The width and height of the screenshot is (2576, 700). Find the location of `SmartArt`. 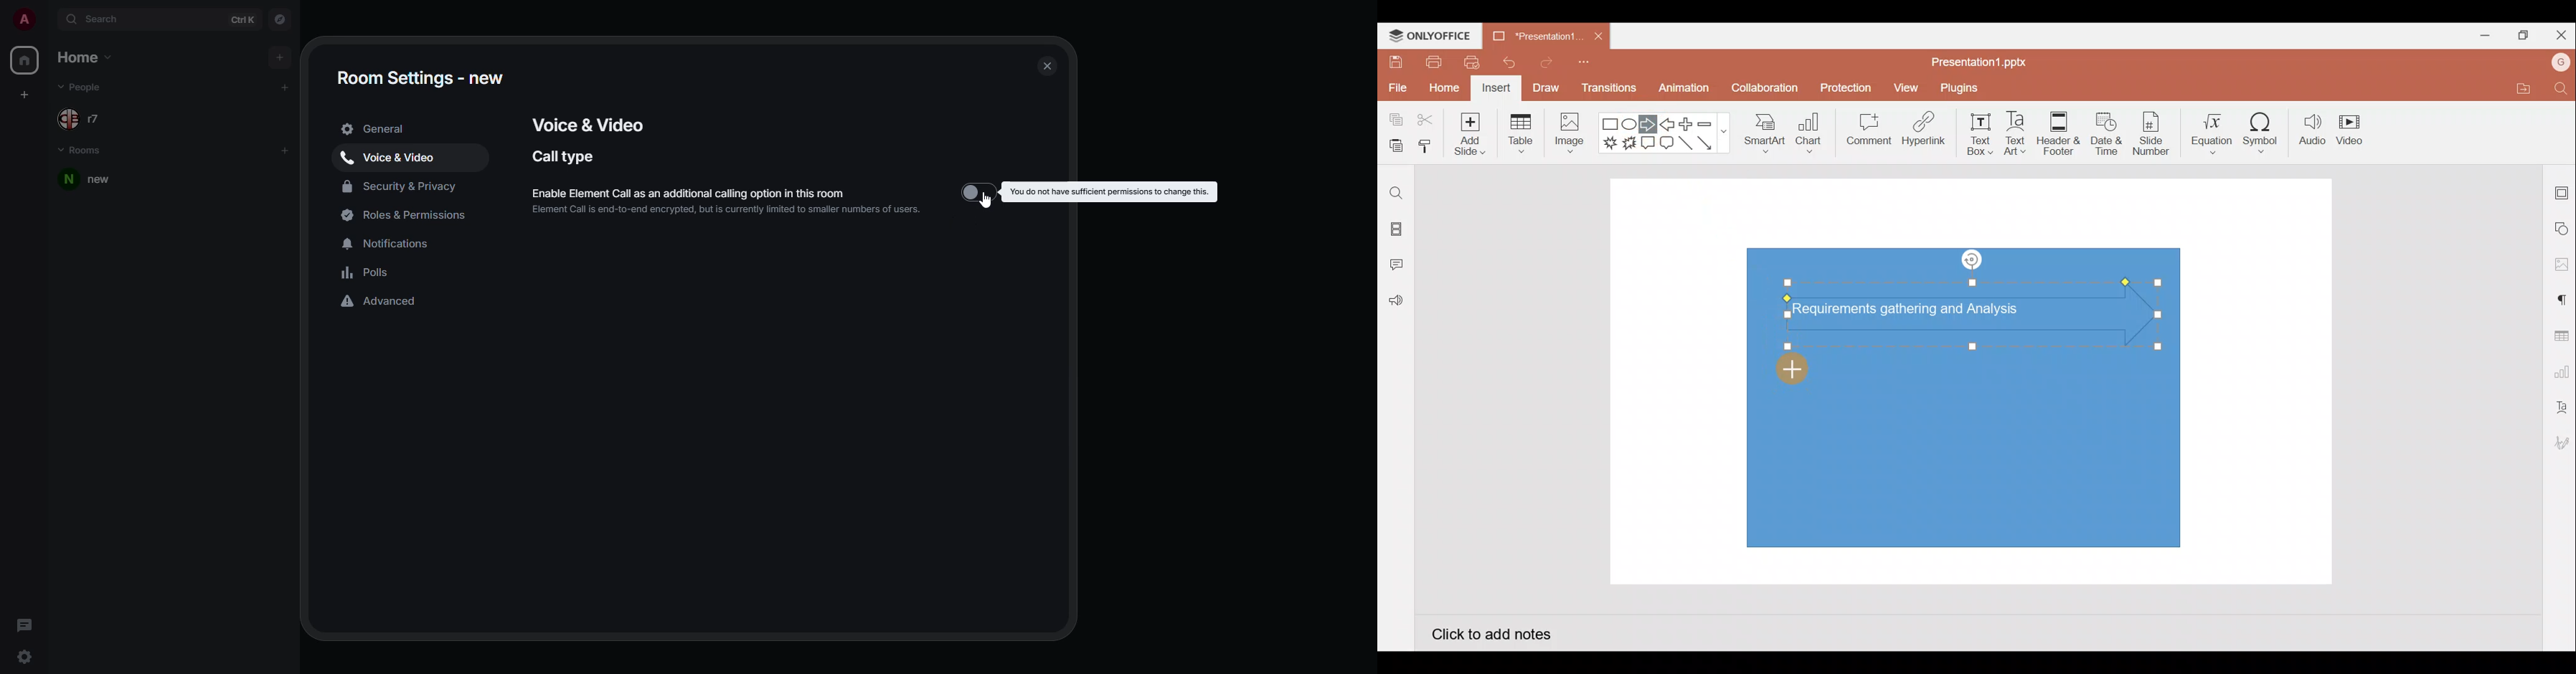

SmartArt is located at coordinates (1764, 131).